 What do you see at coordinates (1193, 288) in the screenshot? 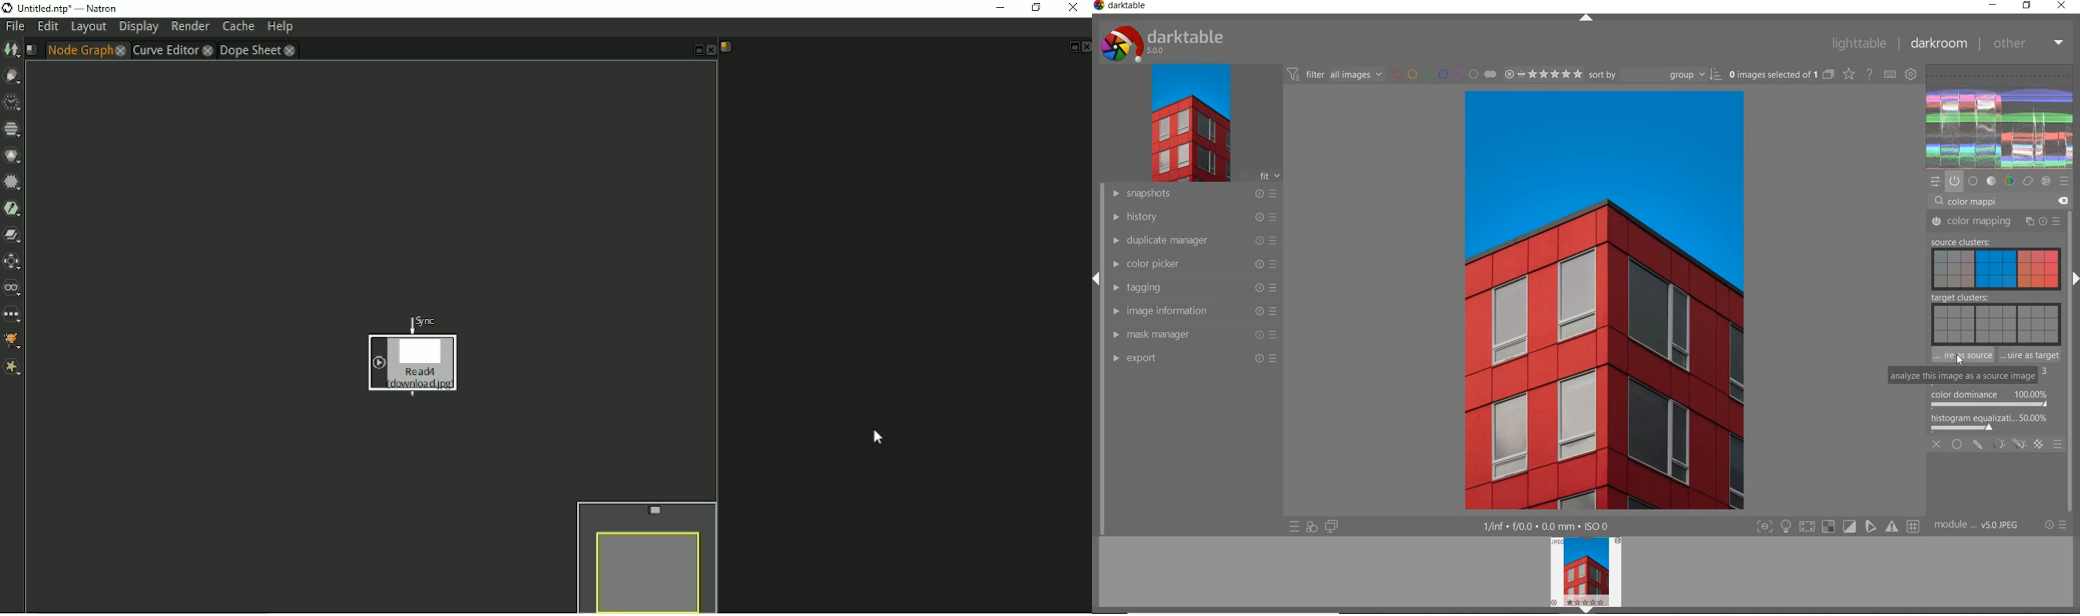
I see `tagging` at bounding box center [1193, 288].